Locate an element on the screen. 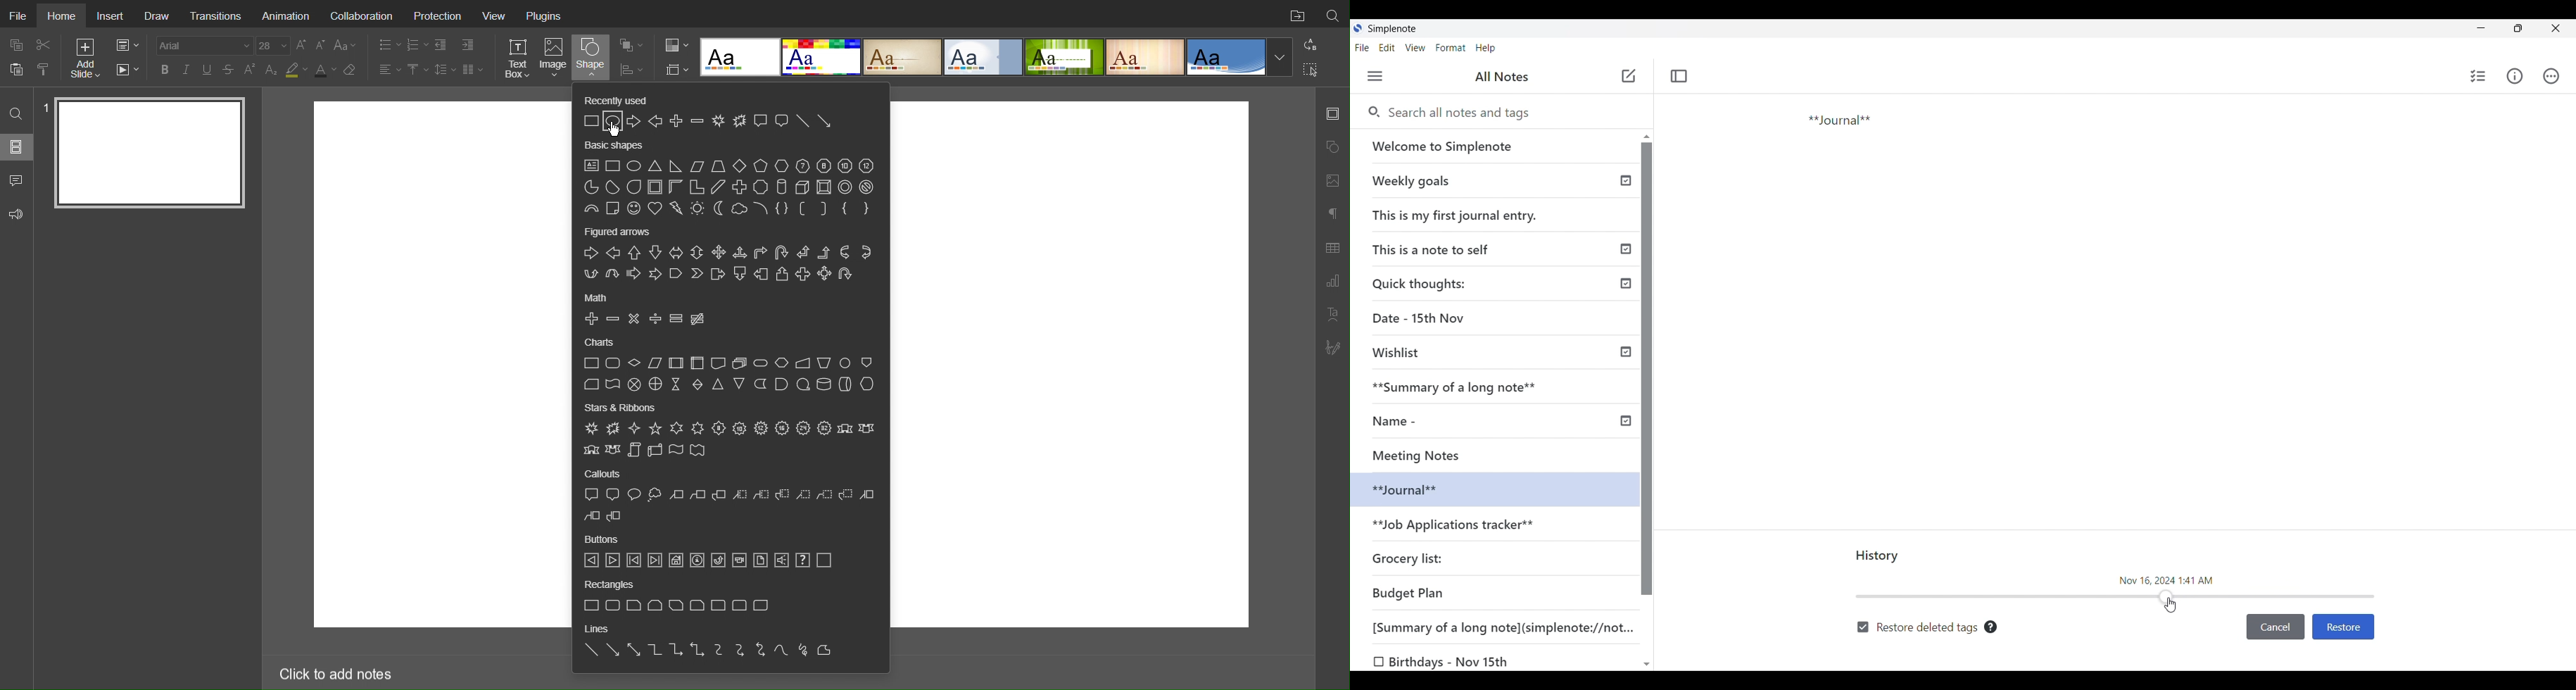  Menu is located at coordinates (1375, 76).